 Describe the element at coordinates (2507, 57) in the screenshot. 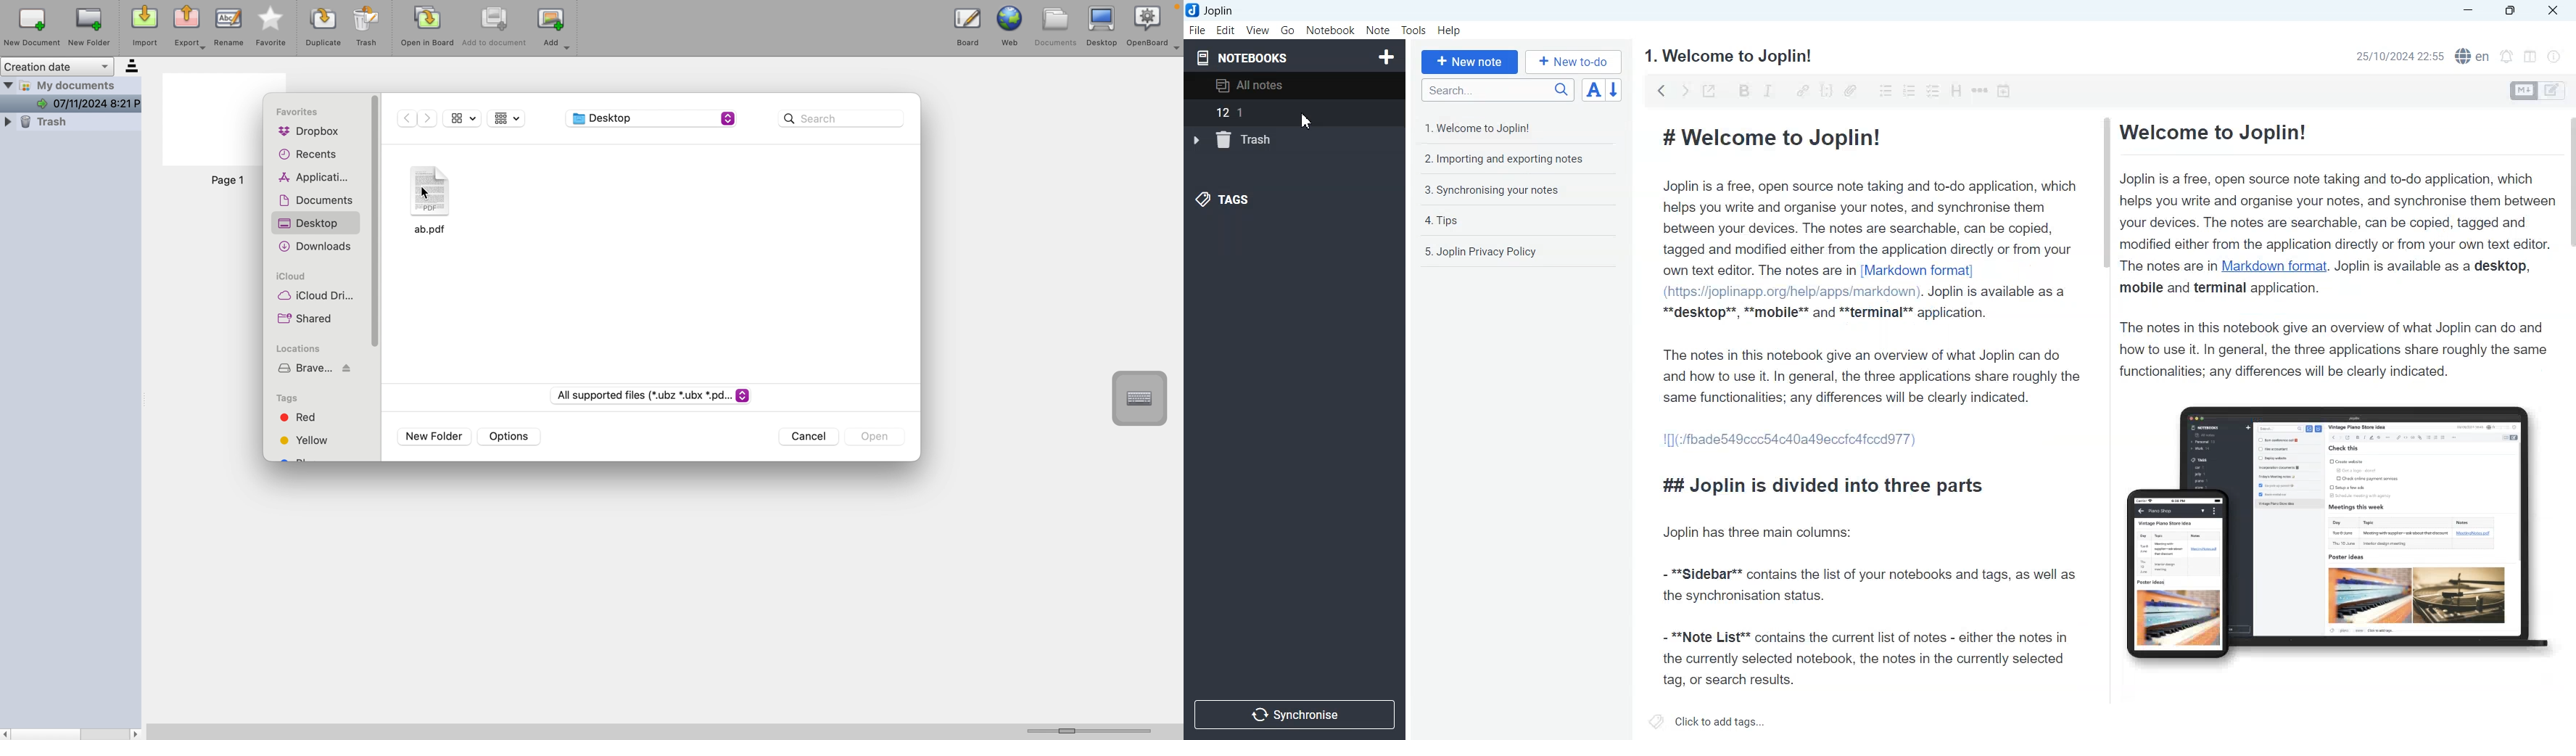

I see `Set timer` at that location.